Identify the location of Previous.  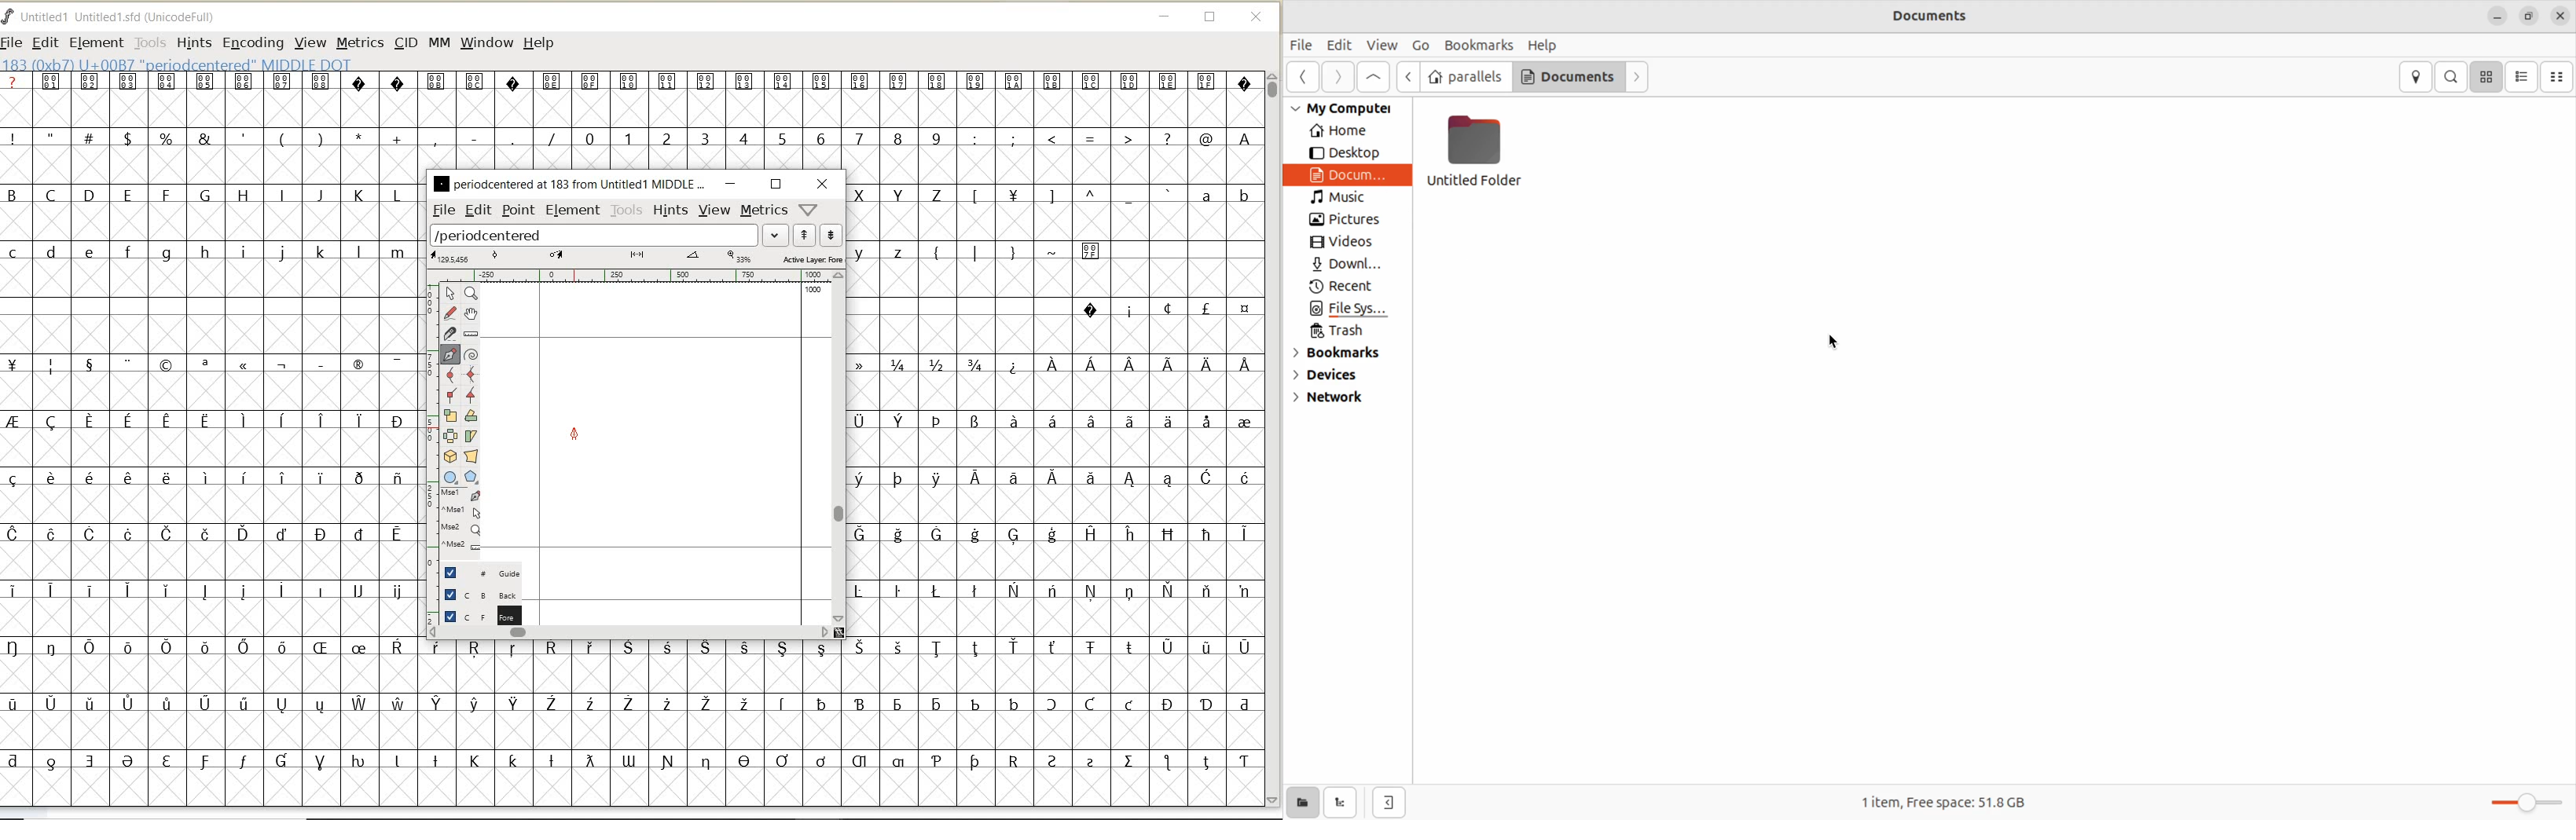
(1408, 77).